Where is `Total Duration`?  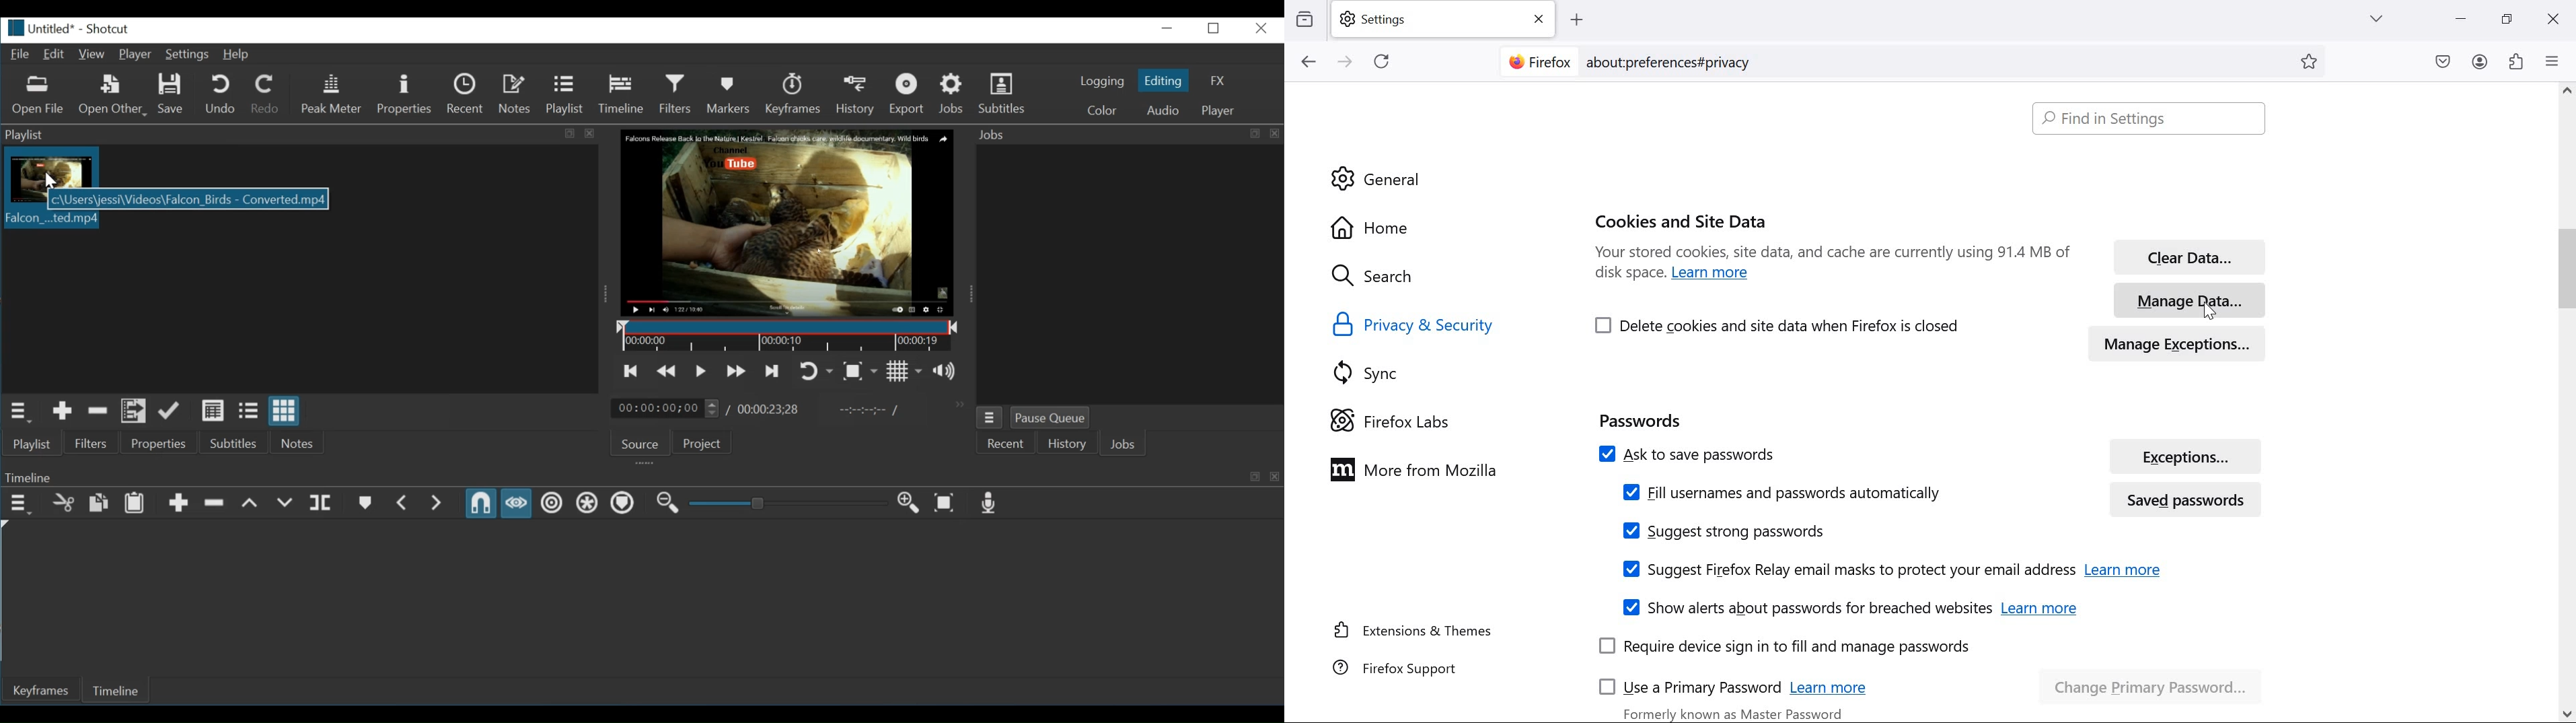 Total Duration is located at coordinates (769, 410).